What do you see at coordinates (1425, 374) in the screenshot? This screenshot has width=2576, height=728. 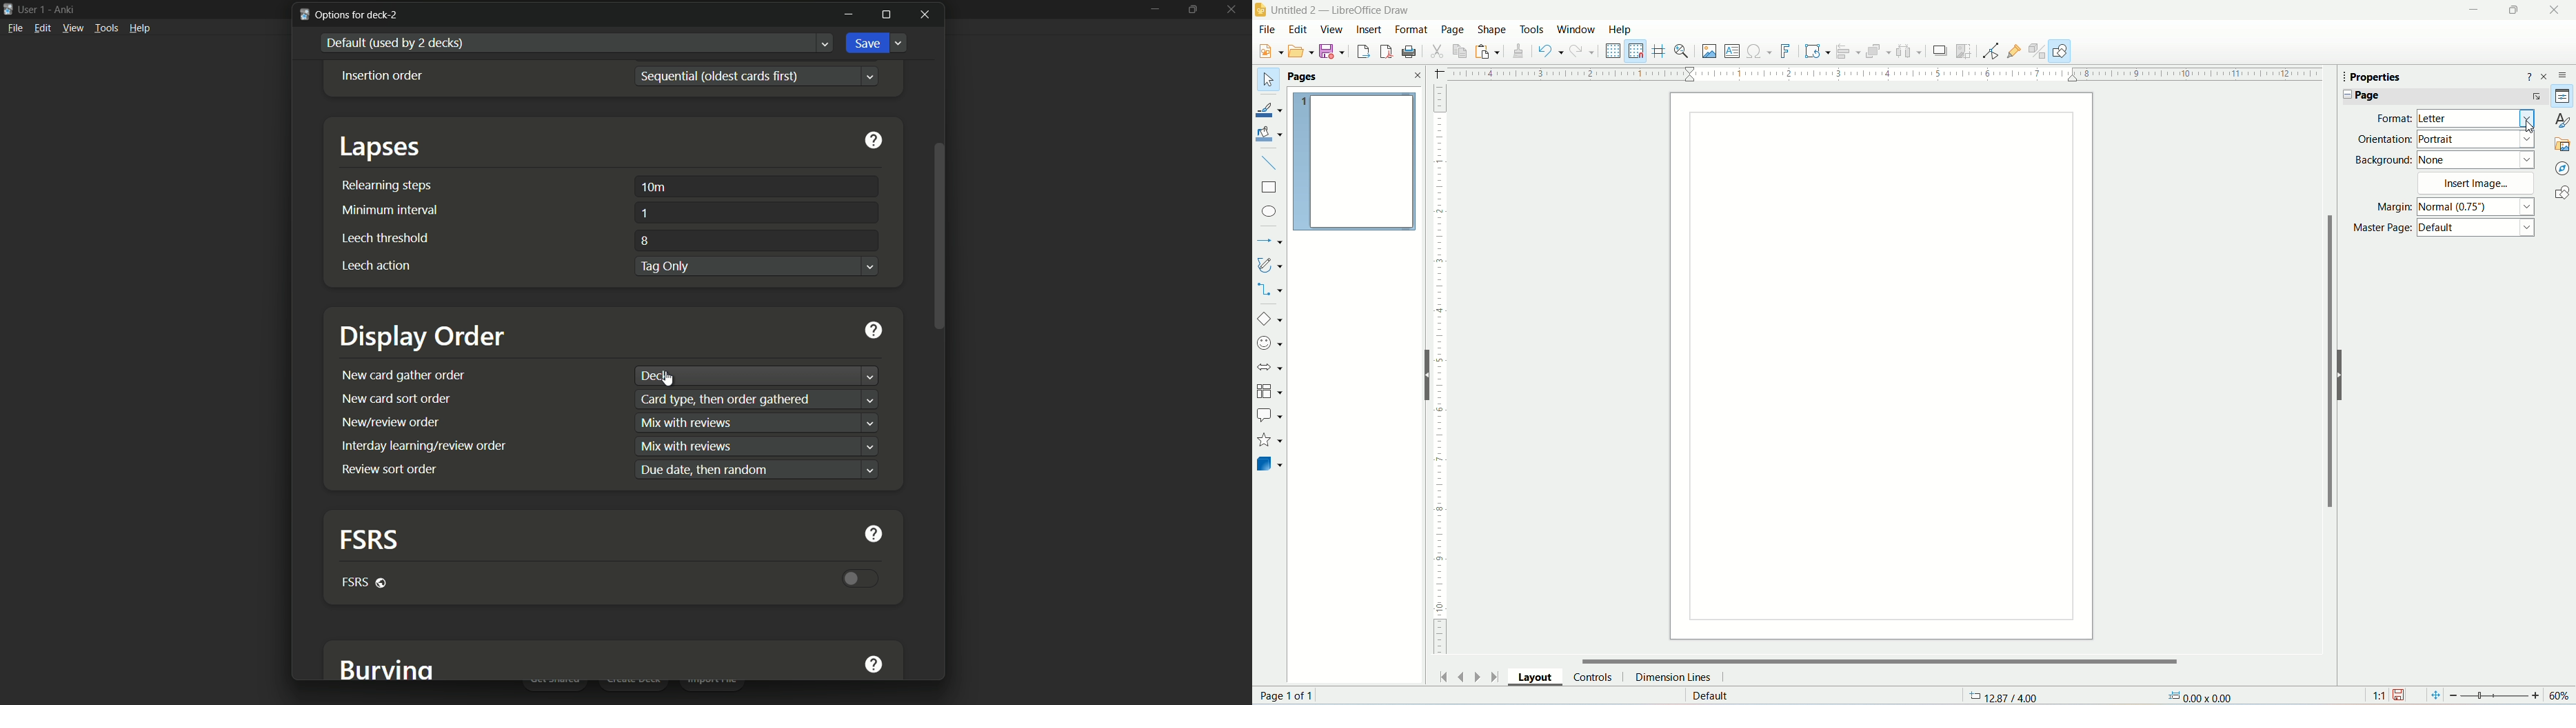 I see `hide` at bounding box center [1425, 374].